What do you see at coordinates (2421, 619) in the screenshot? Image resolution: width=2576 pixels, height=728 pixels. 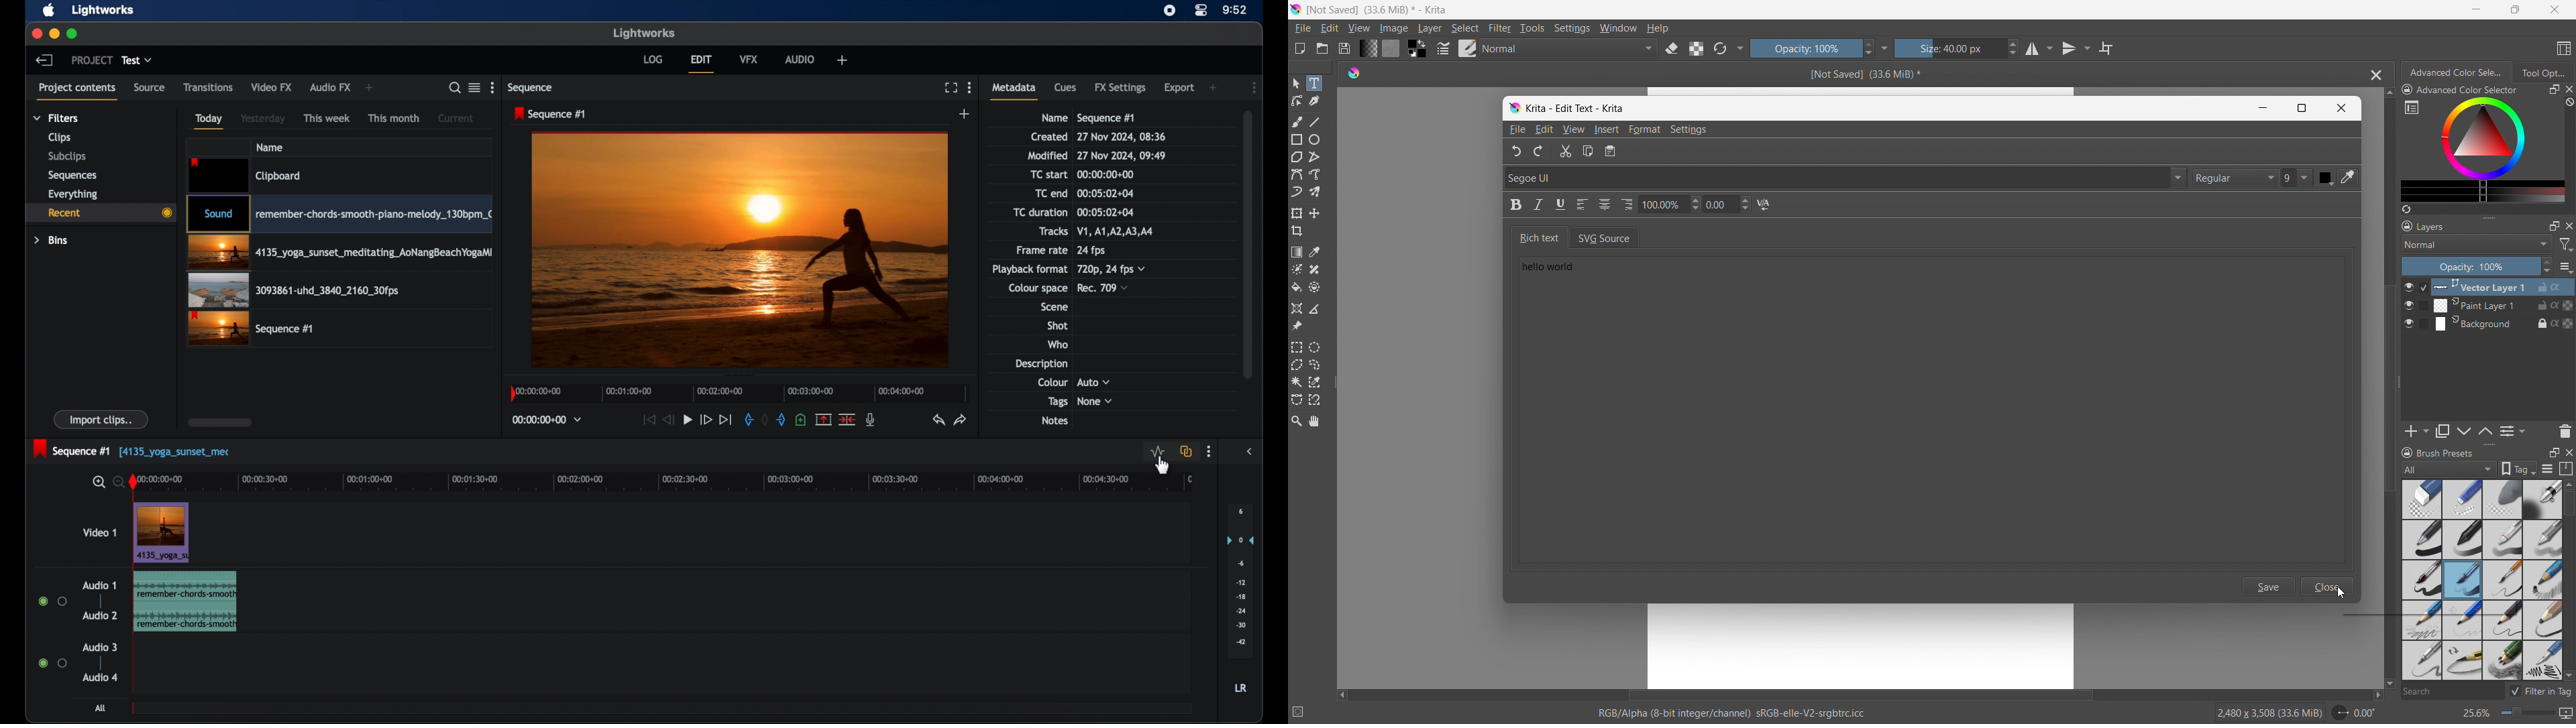 I see `pencil` at bounding box center [2421, 619].